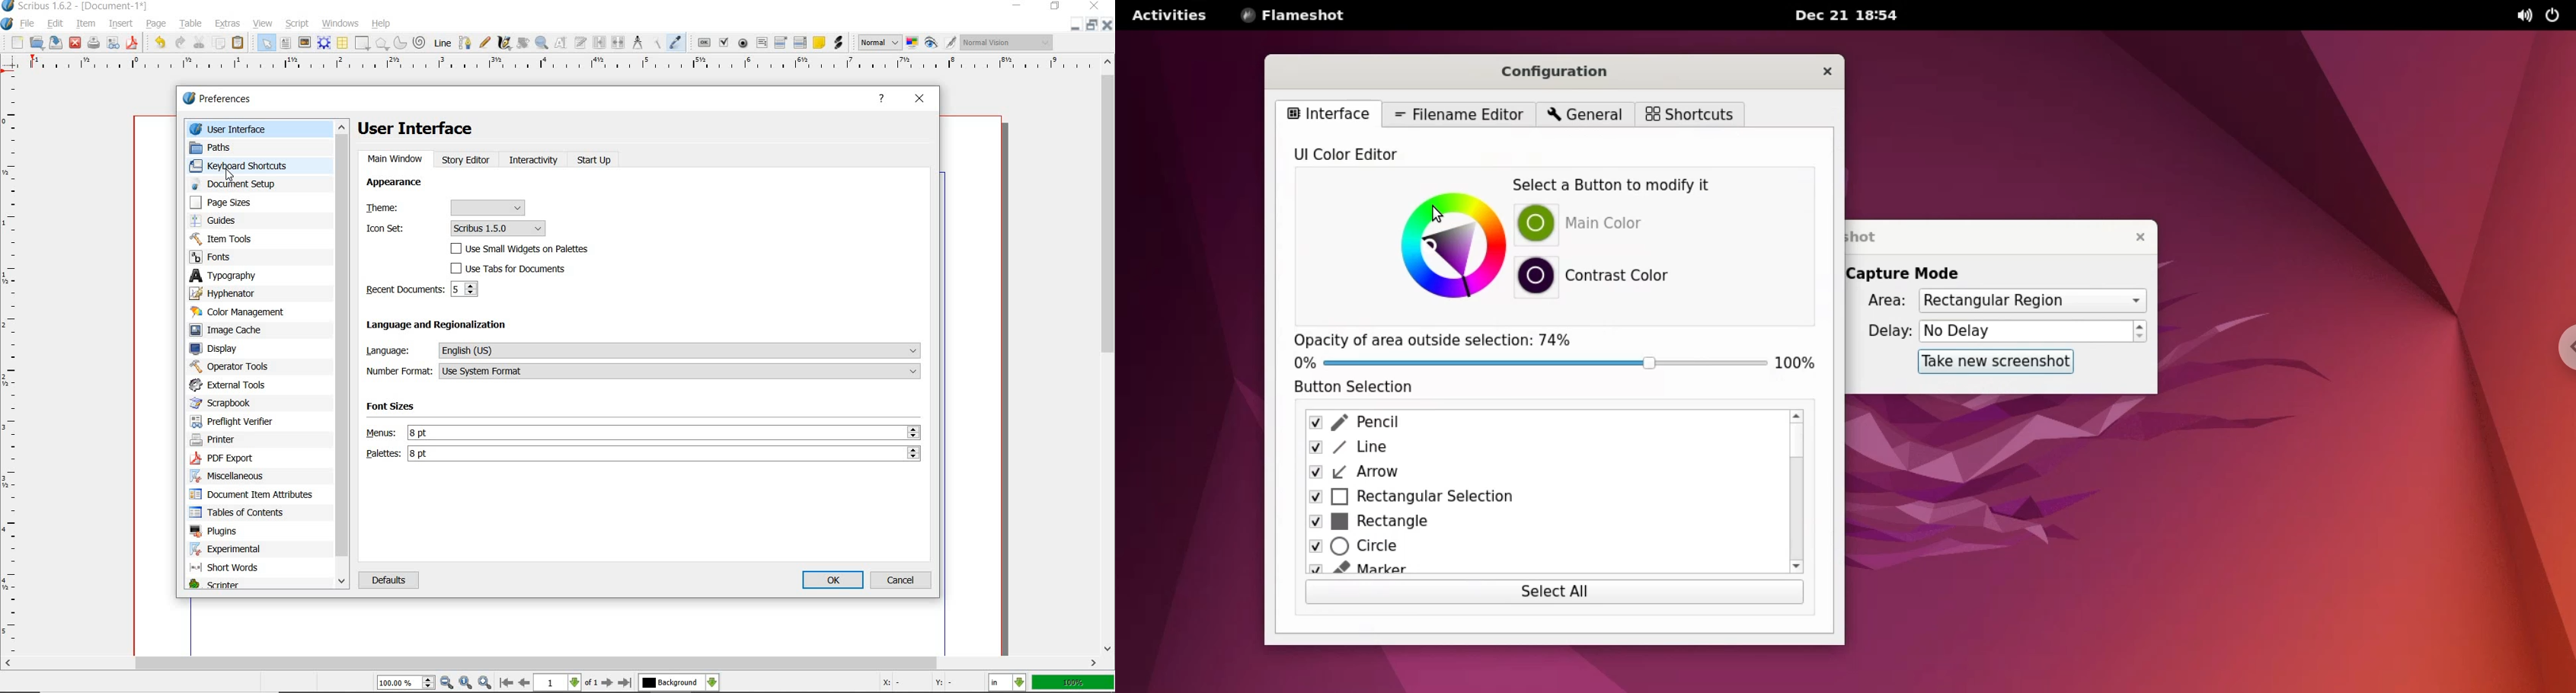 Image resolution: width=2576 pixels, height=700 pixels. I want to click on tables of contents, so click(243, 513).